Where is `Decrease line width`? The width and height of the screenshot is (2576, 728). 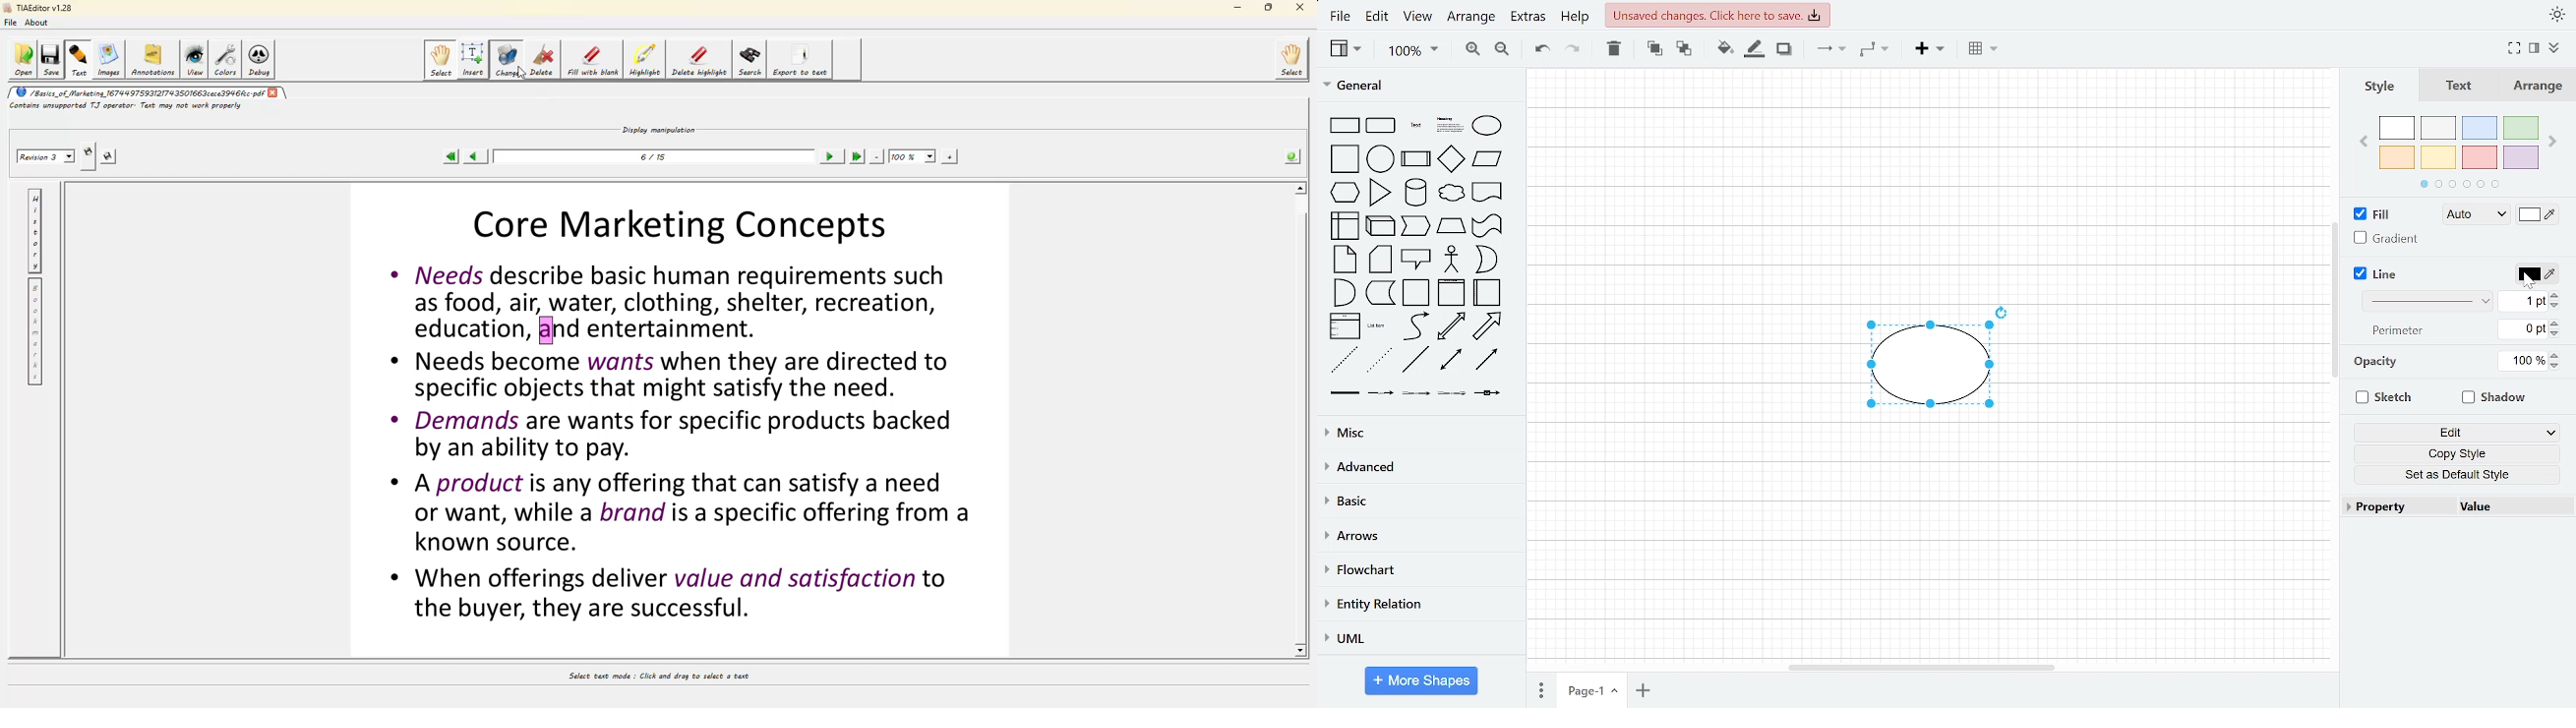
Decrease line width is located at coordinates (2555, 306).